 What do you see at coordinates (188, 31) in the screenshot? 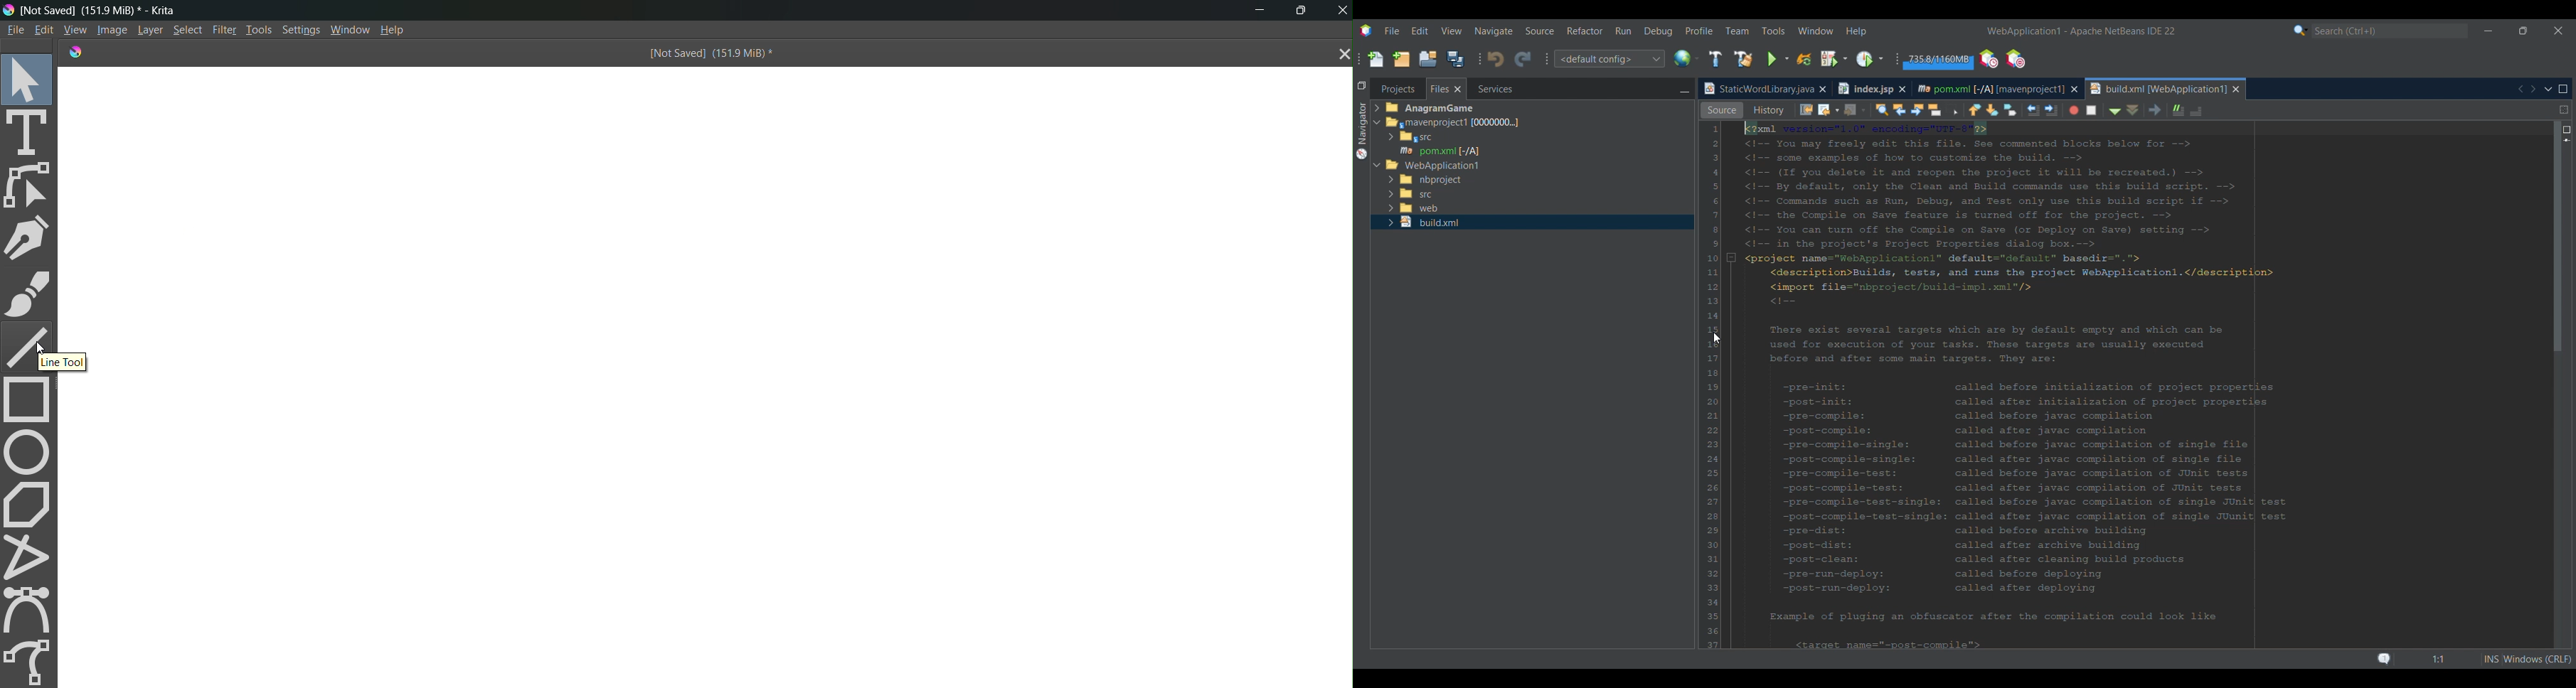
I see `Select` at bounding box center [188, 31].